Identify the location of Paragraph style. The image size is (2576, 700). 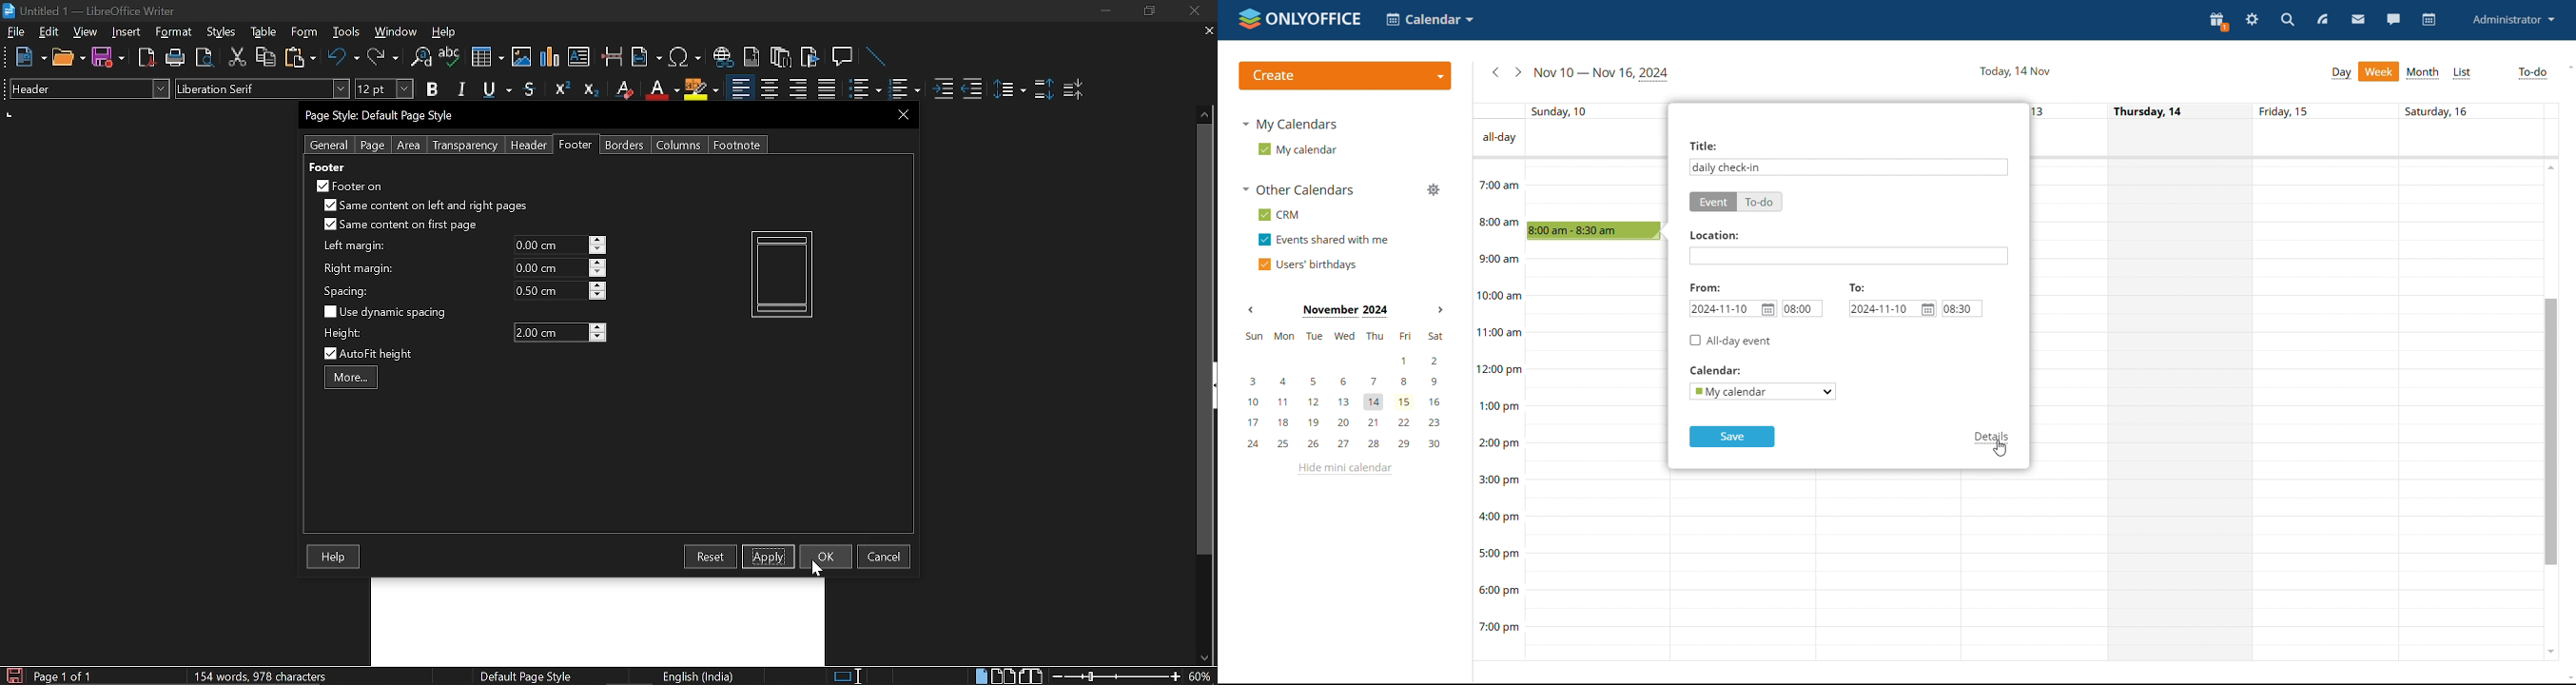
(87, 88).